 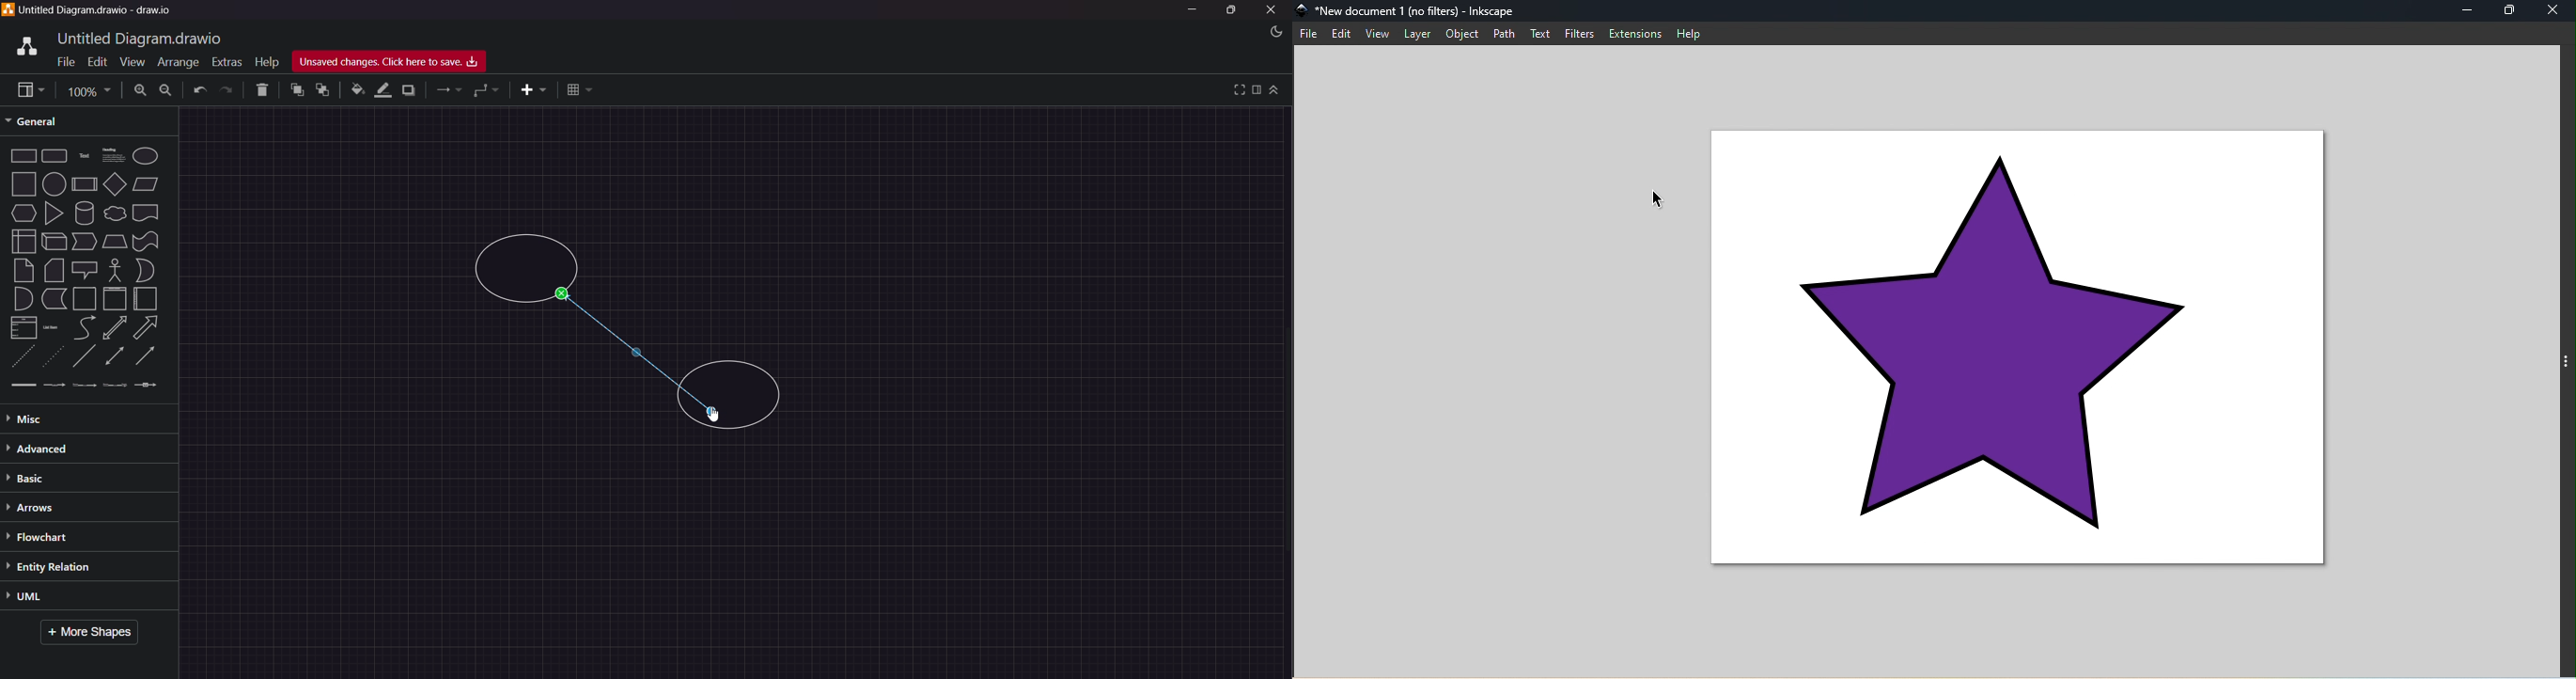 I want to click on Advanced, so click(x=67, y=448).